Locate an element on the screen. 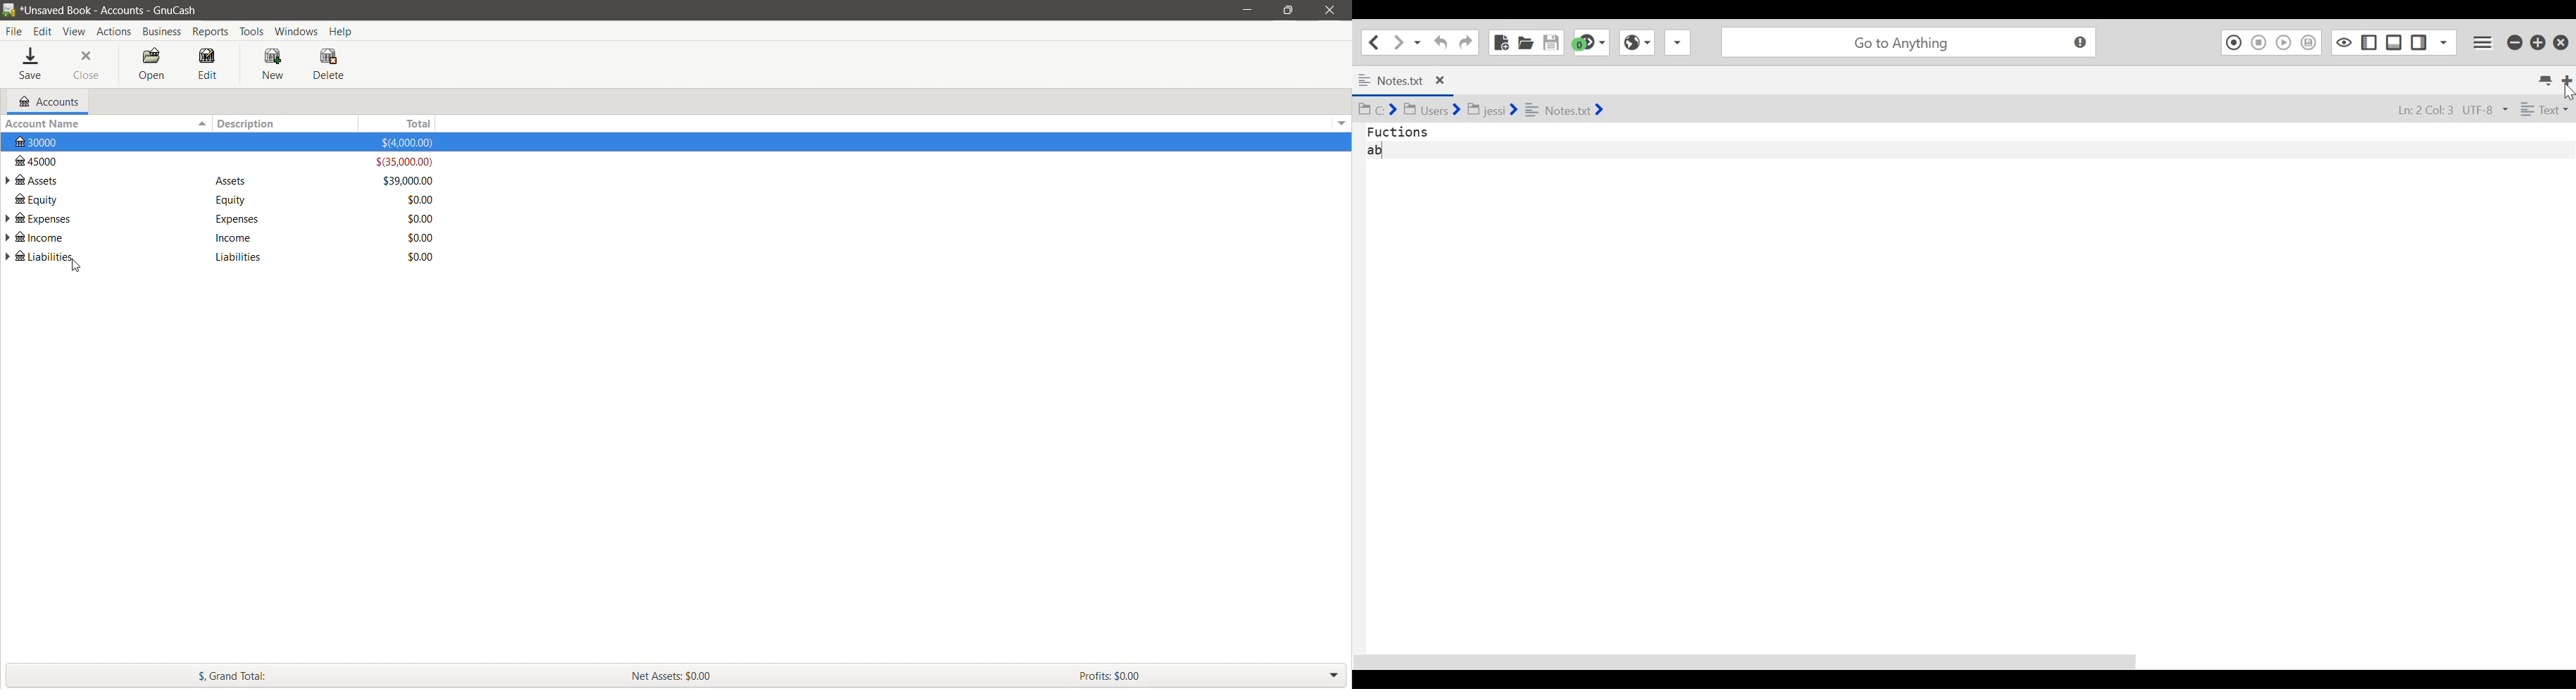  expand subaccounts is located at coordinates (8, 237).